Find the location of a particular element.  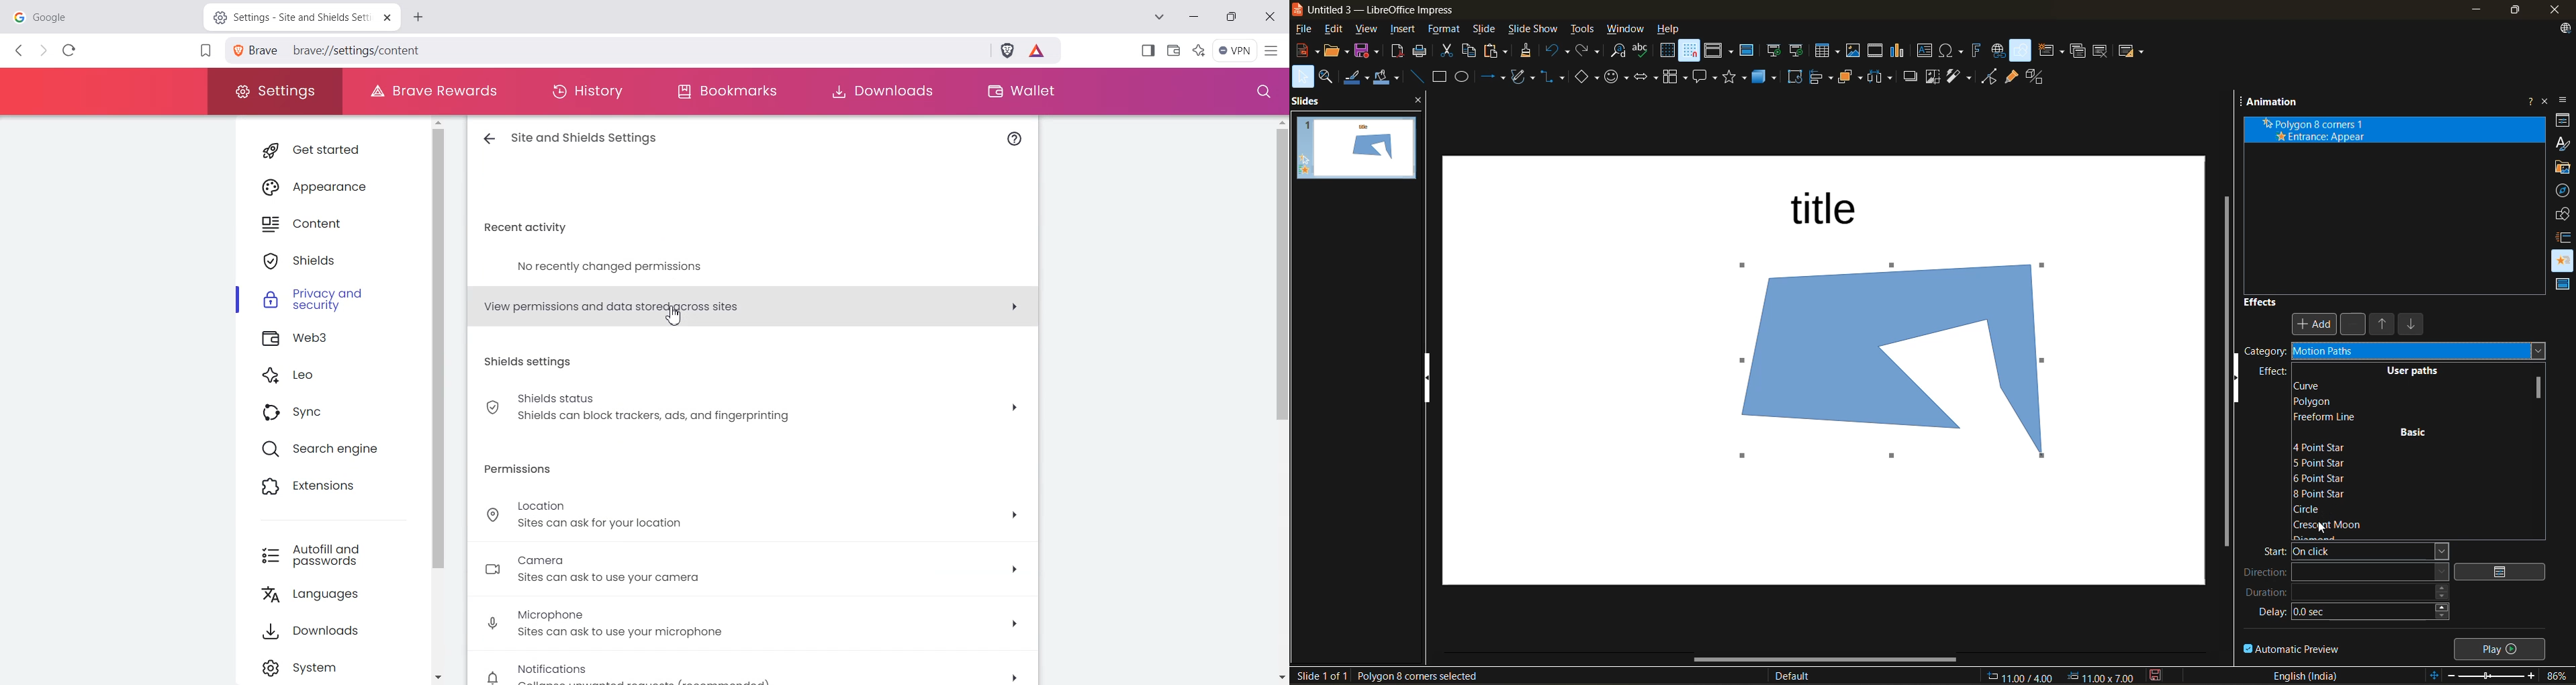

duplicate slide is located at coordinates (2078, 51).